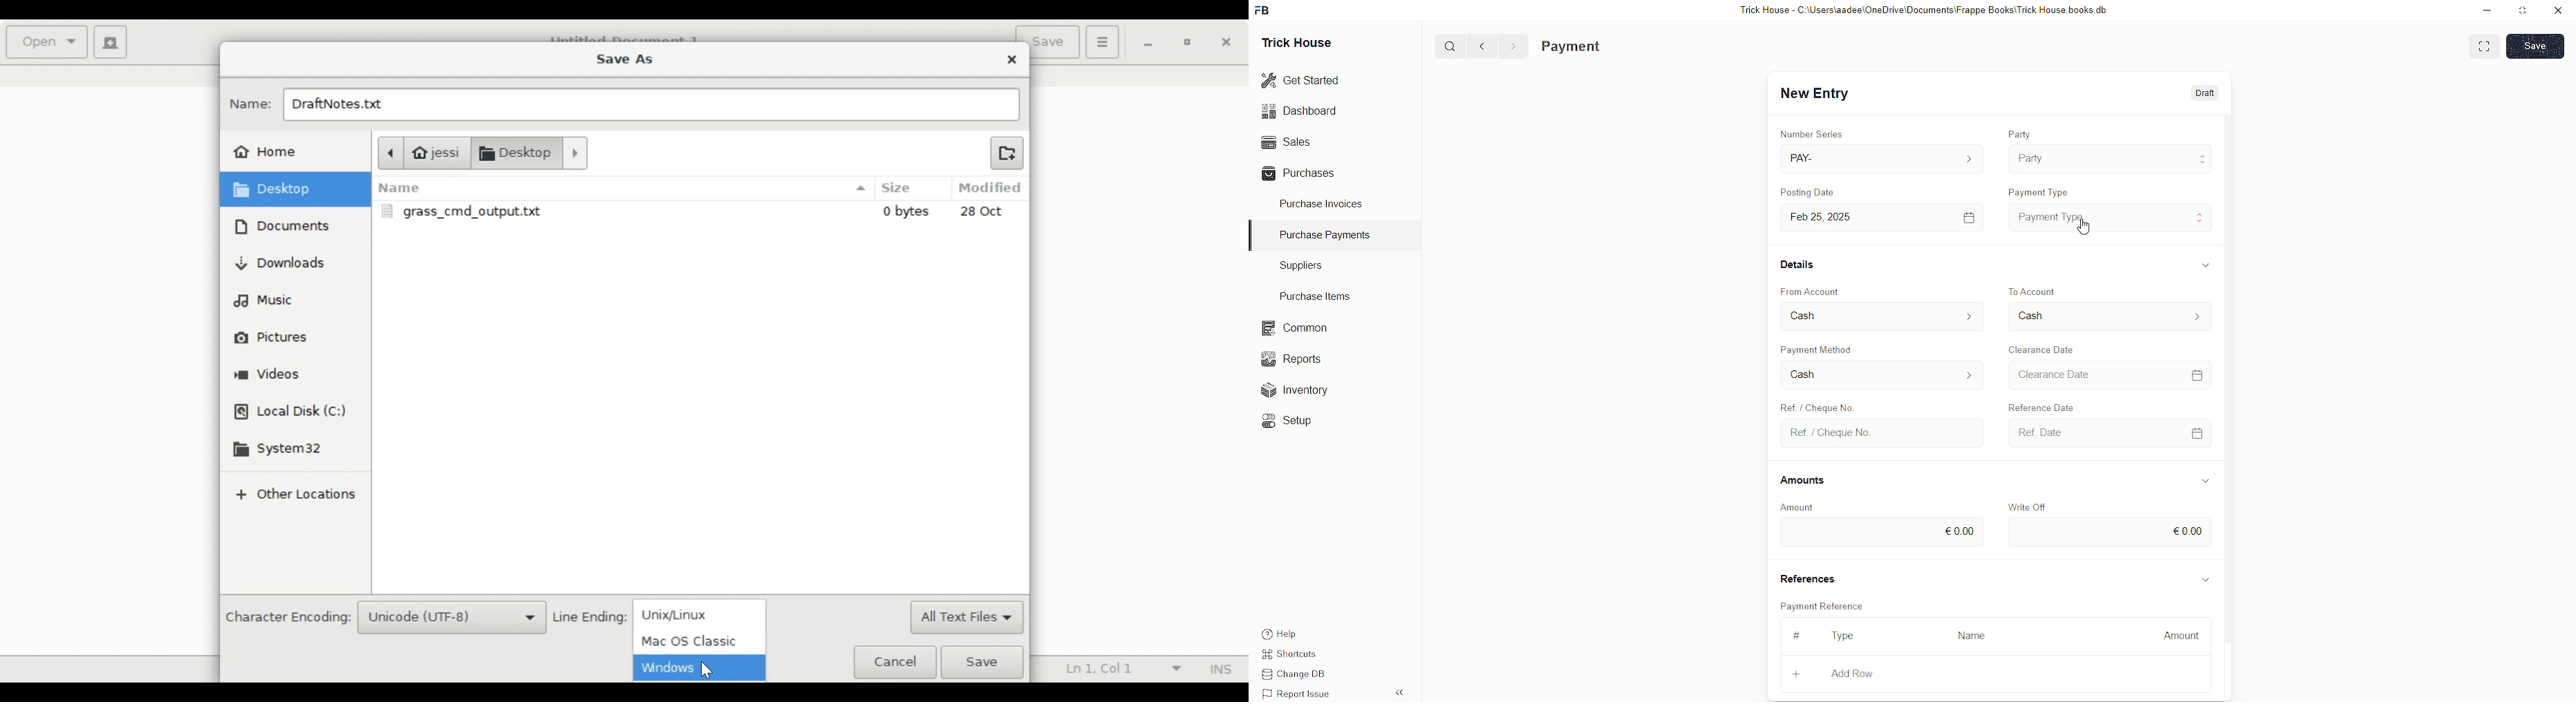 The width and height of the screenshot is (2576, 728). Describe the element at coordinates (272, 338) in the screenshot. I see `Pictures` at that location.